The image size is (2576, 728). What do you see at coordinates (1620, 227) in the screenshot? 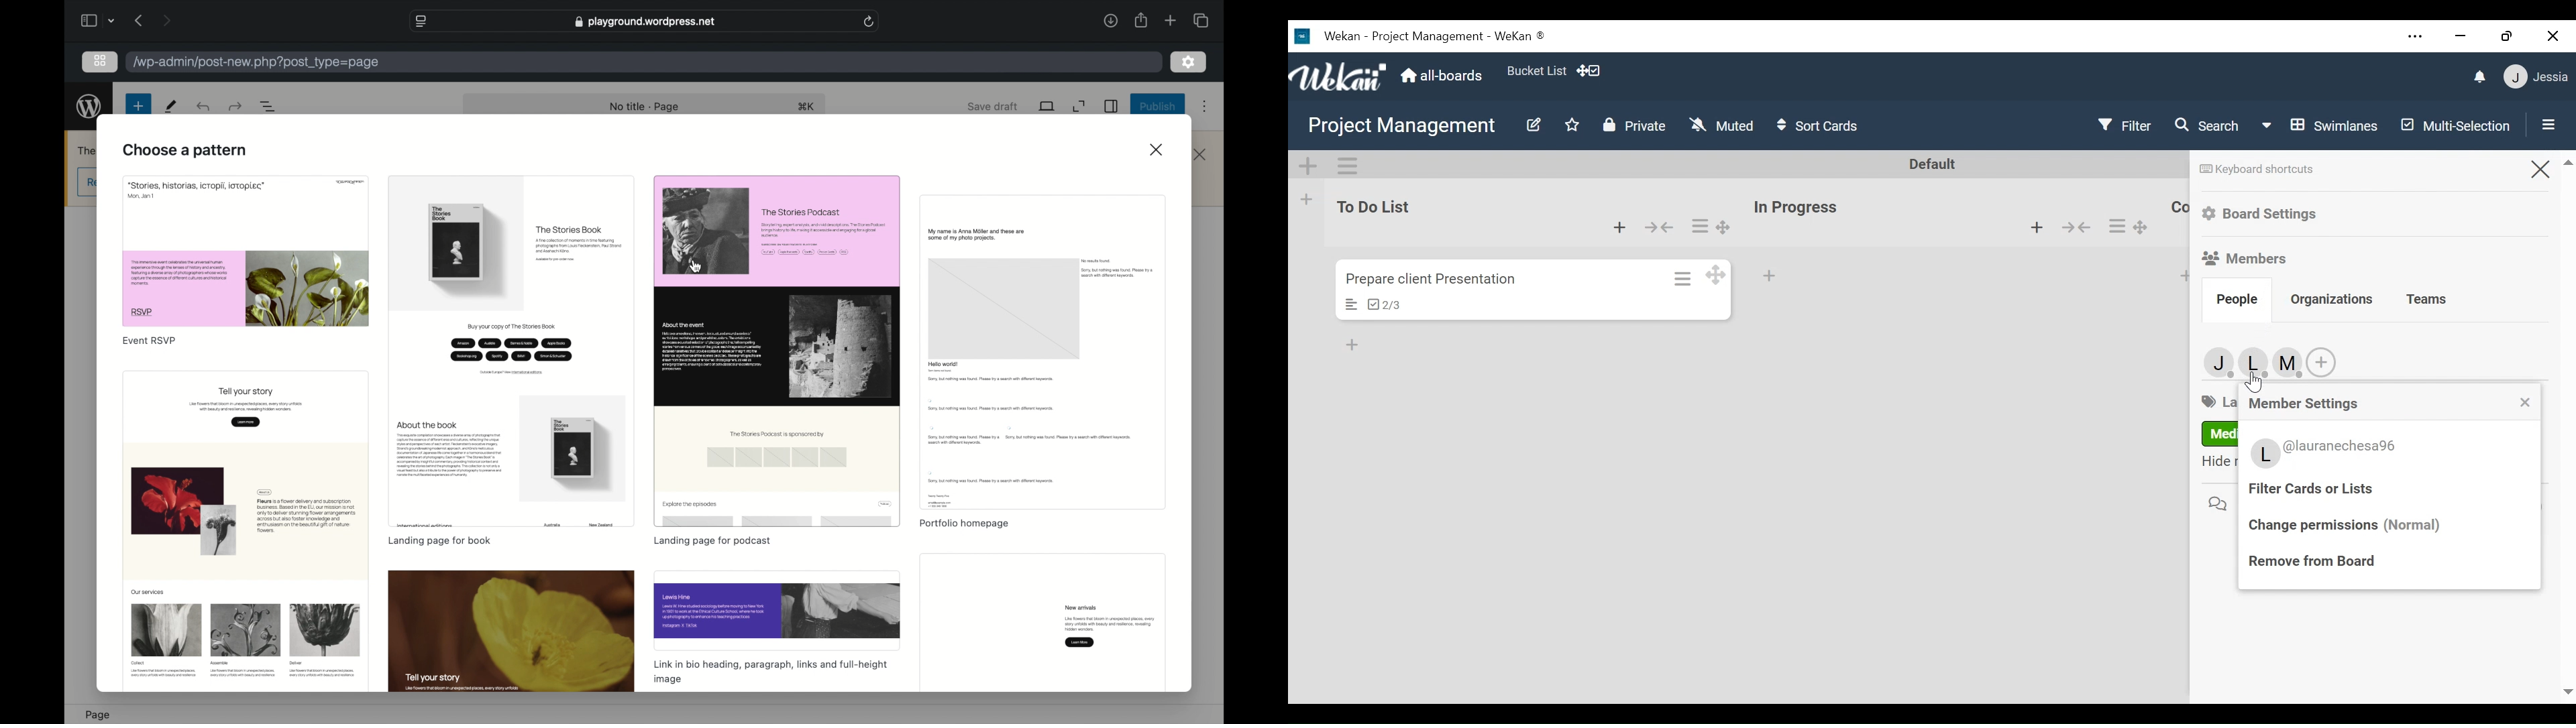
I see `Add card to bottom of thelist` at bounding box center [1620, 227].